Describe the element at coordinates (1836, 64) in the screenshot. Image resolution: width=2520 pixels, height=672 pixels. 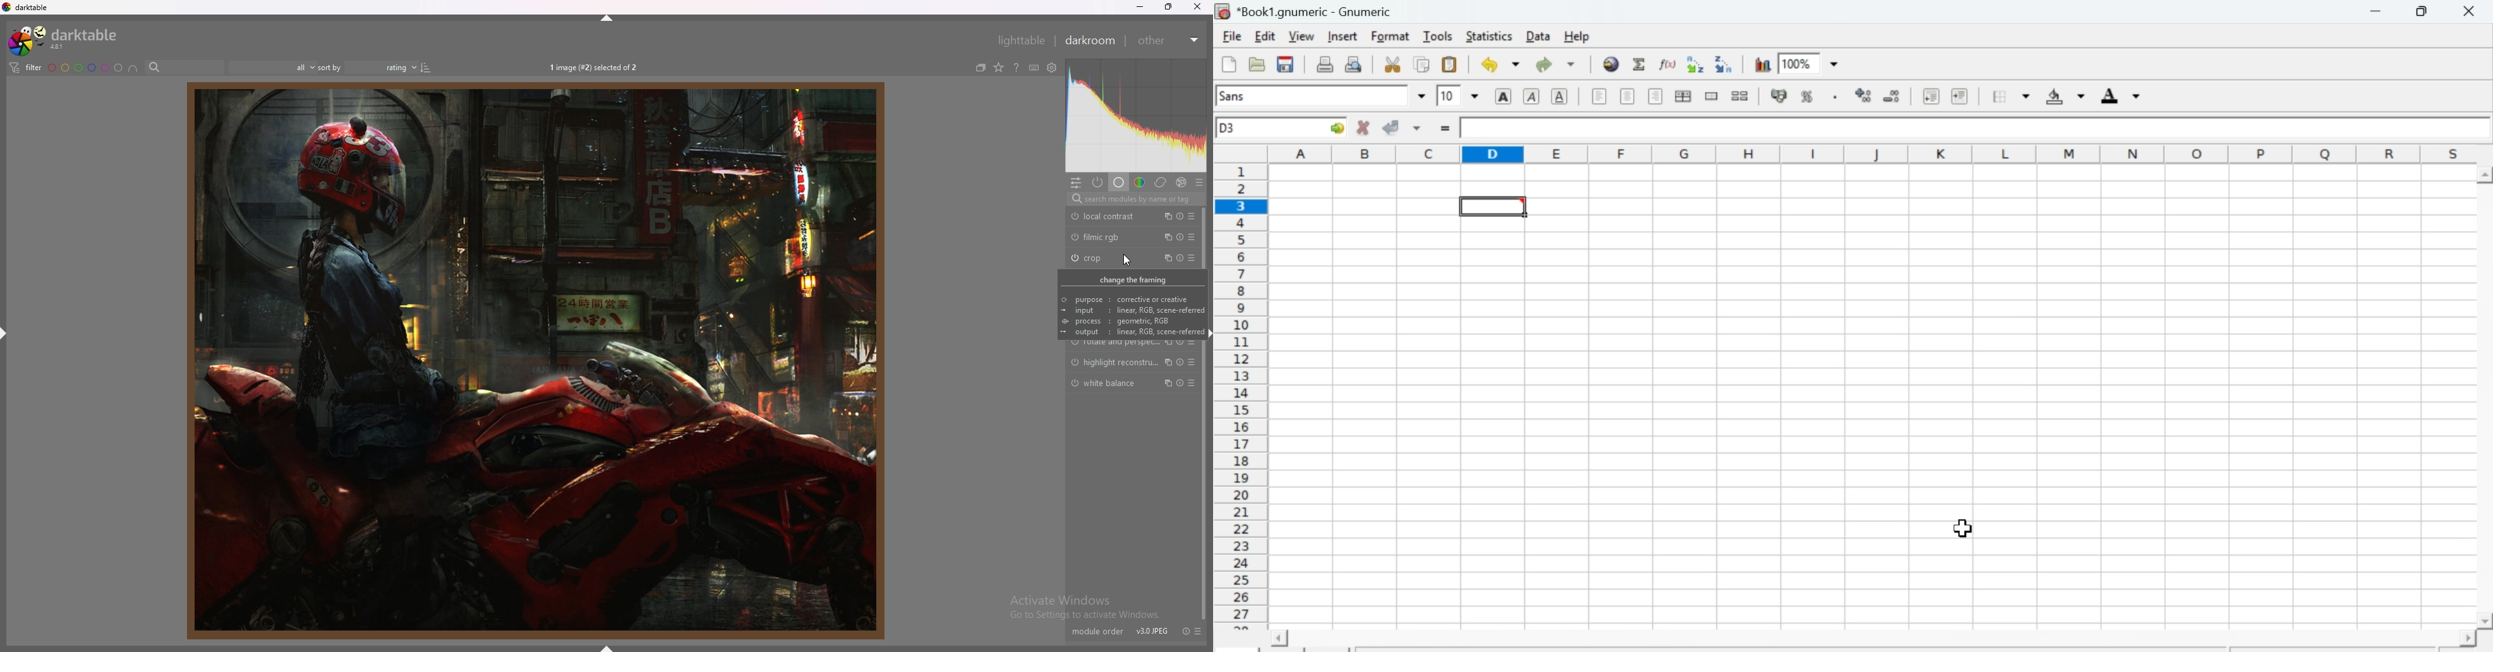
I see `down` at that location.